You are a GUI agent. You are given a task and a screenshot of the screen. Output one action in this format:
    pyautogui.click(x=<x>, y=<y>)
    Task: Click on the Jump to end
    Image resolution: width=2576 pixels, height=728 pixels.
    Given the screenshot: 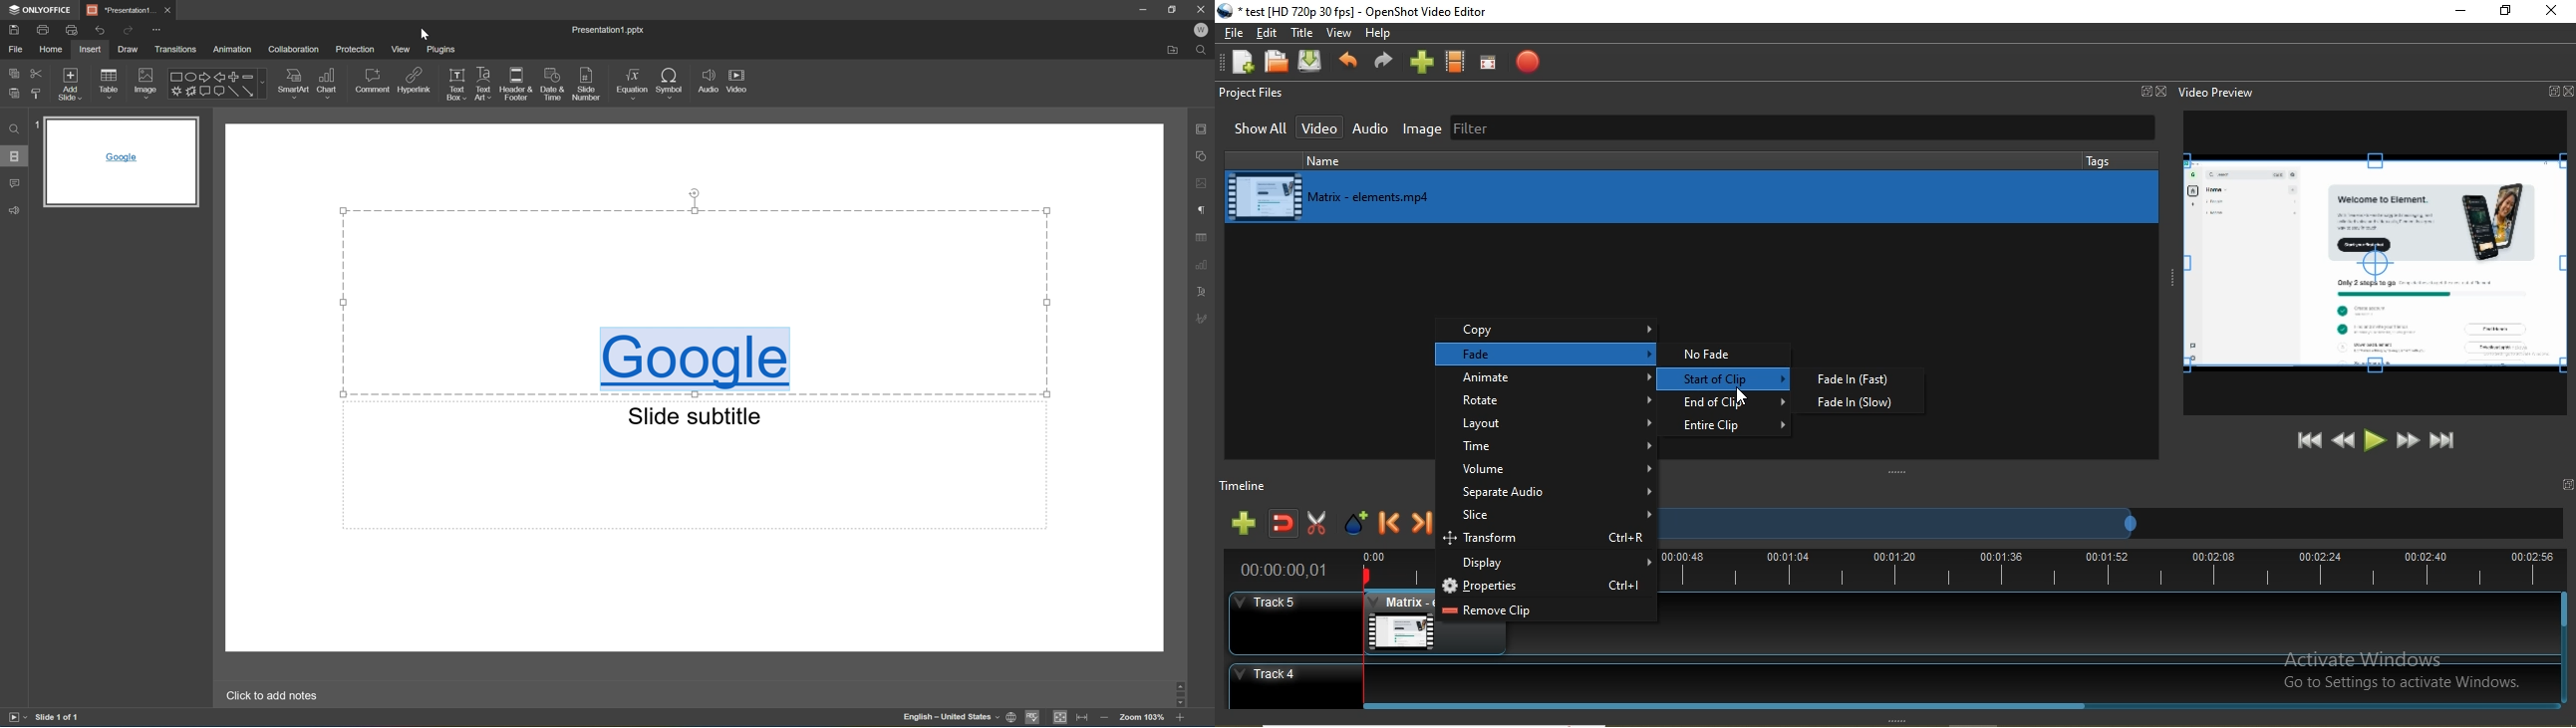 What is the action you would take?
    pyautogui.click(x=2443, y=442)
    